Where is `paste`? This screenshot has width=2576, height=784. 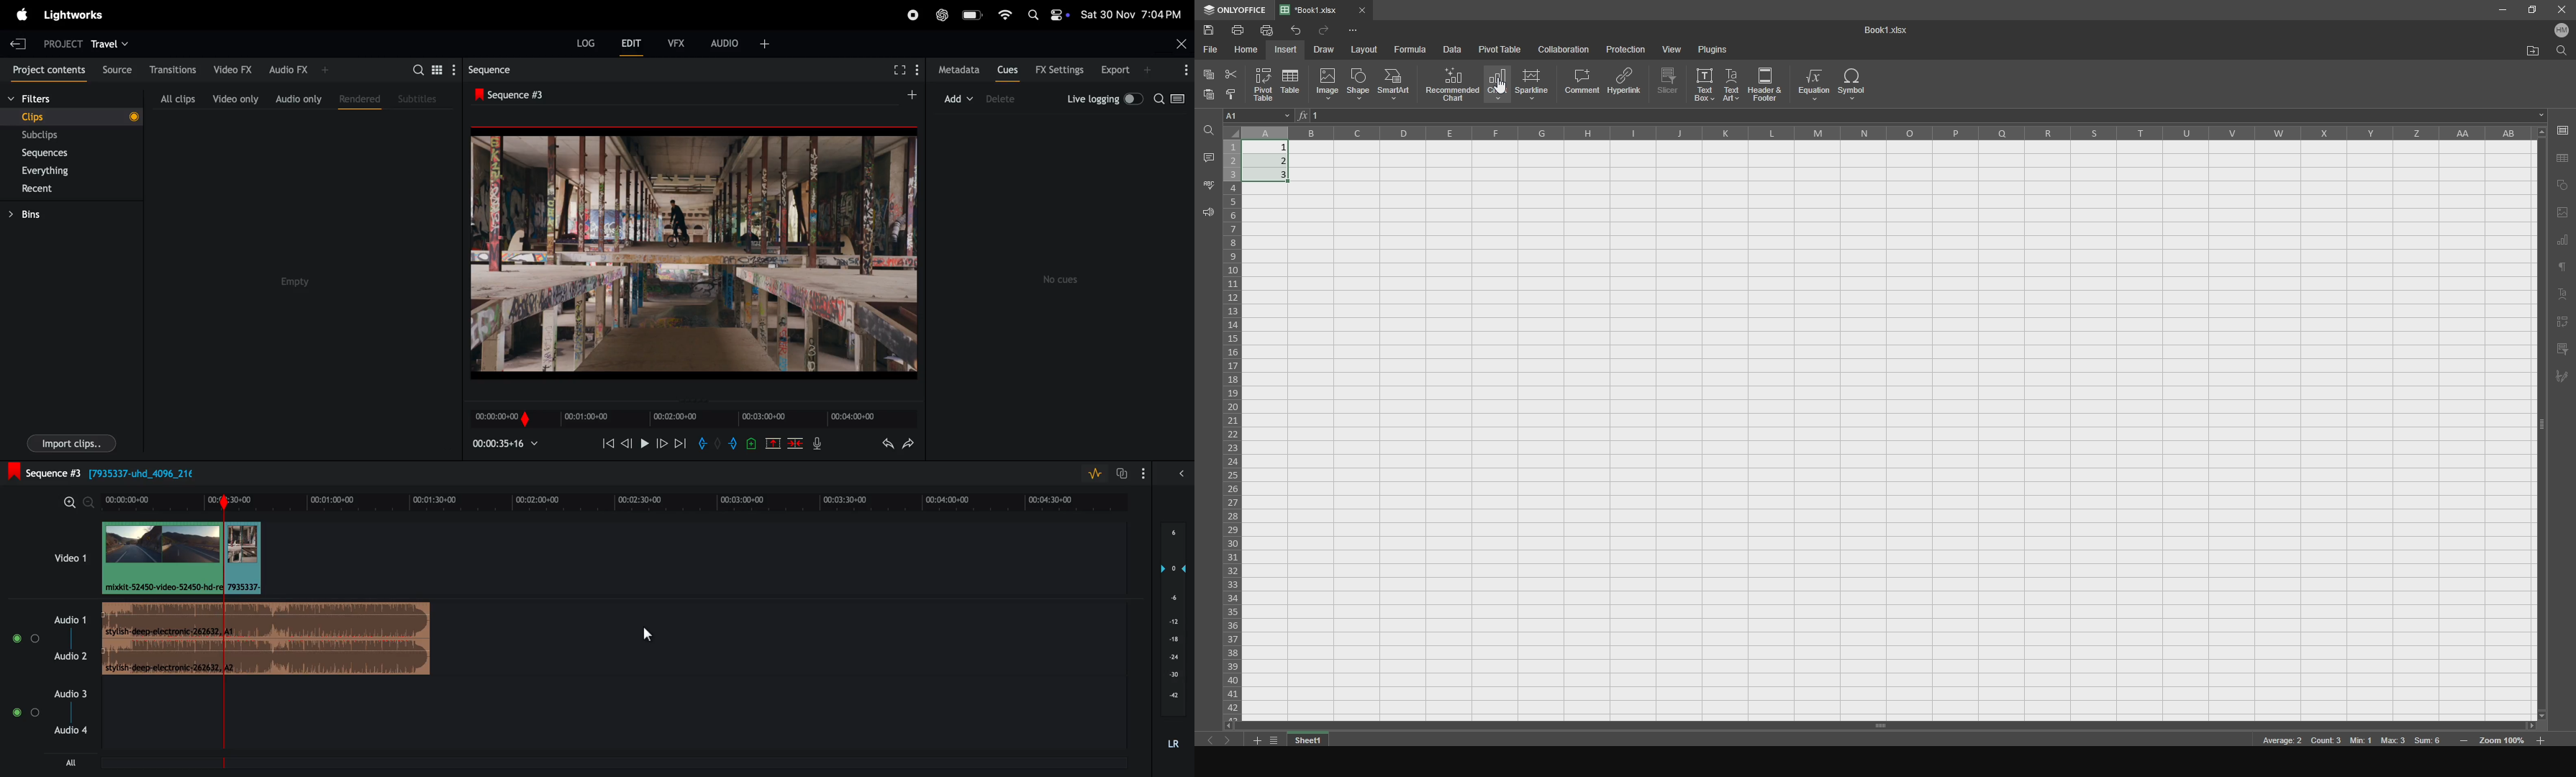
paste is located at coordinates (1206, 99).